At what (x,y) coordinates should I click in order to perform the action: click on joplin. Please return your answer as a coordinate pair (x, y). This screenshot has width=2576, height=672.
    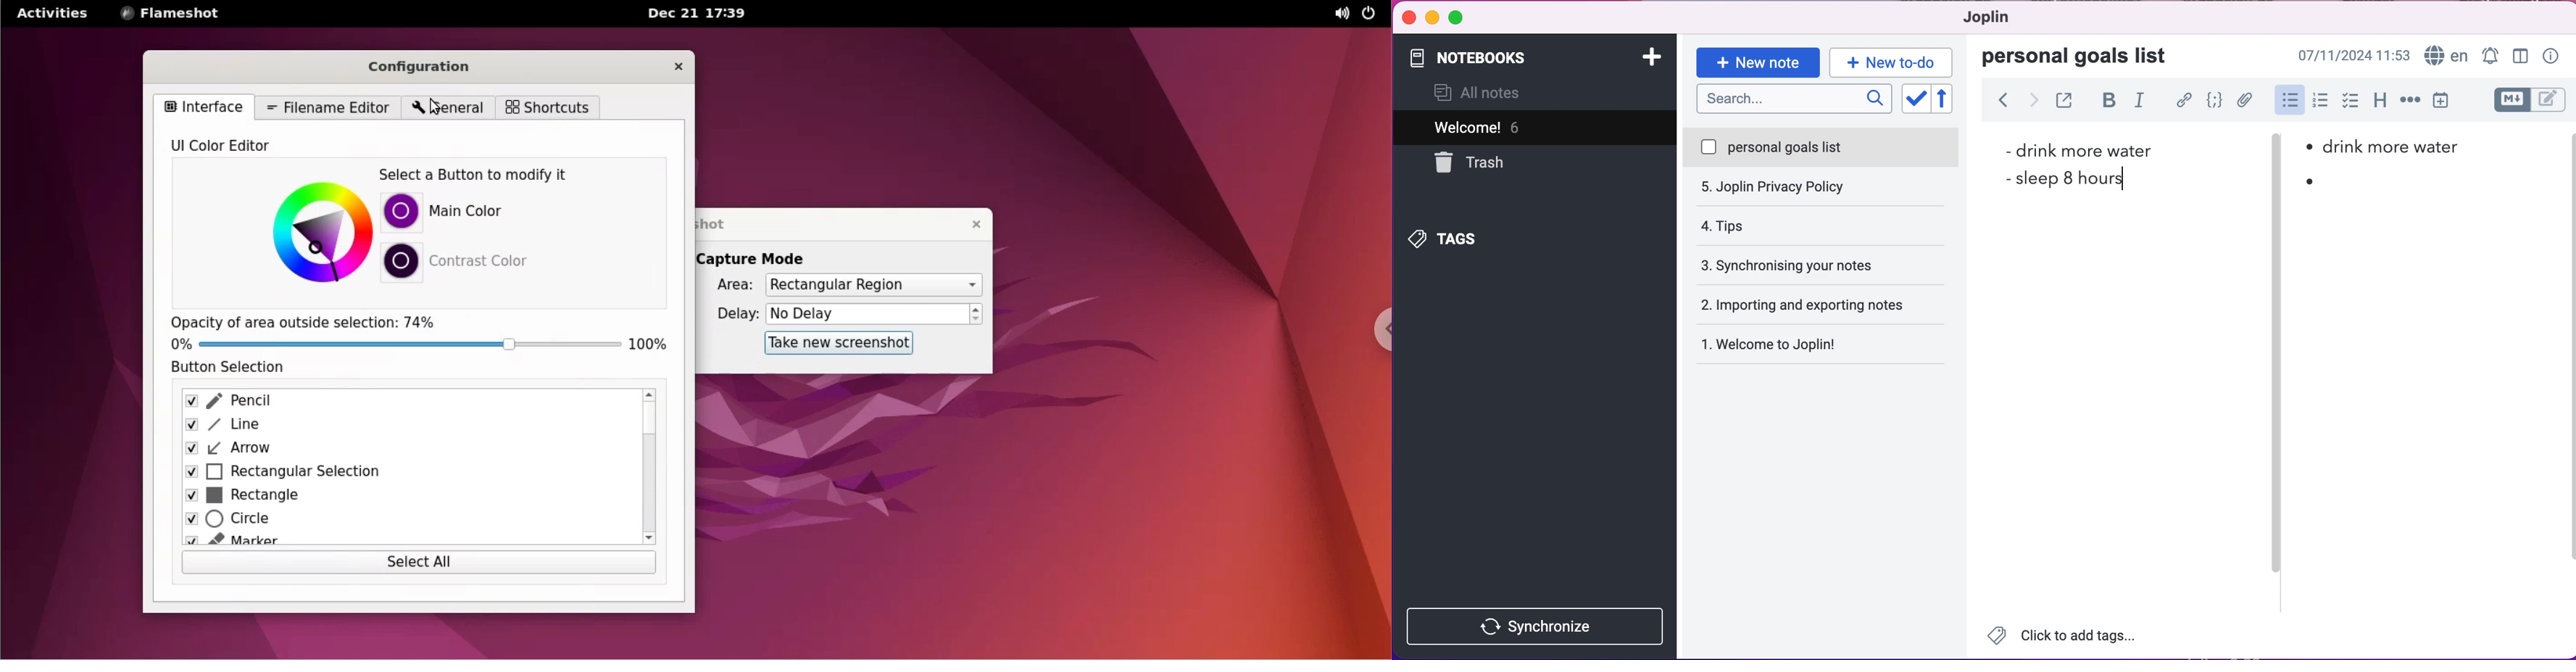
    Looking at the image, I should click on (1999, 20).